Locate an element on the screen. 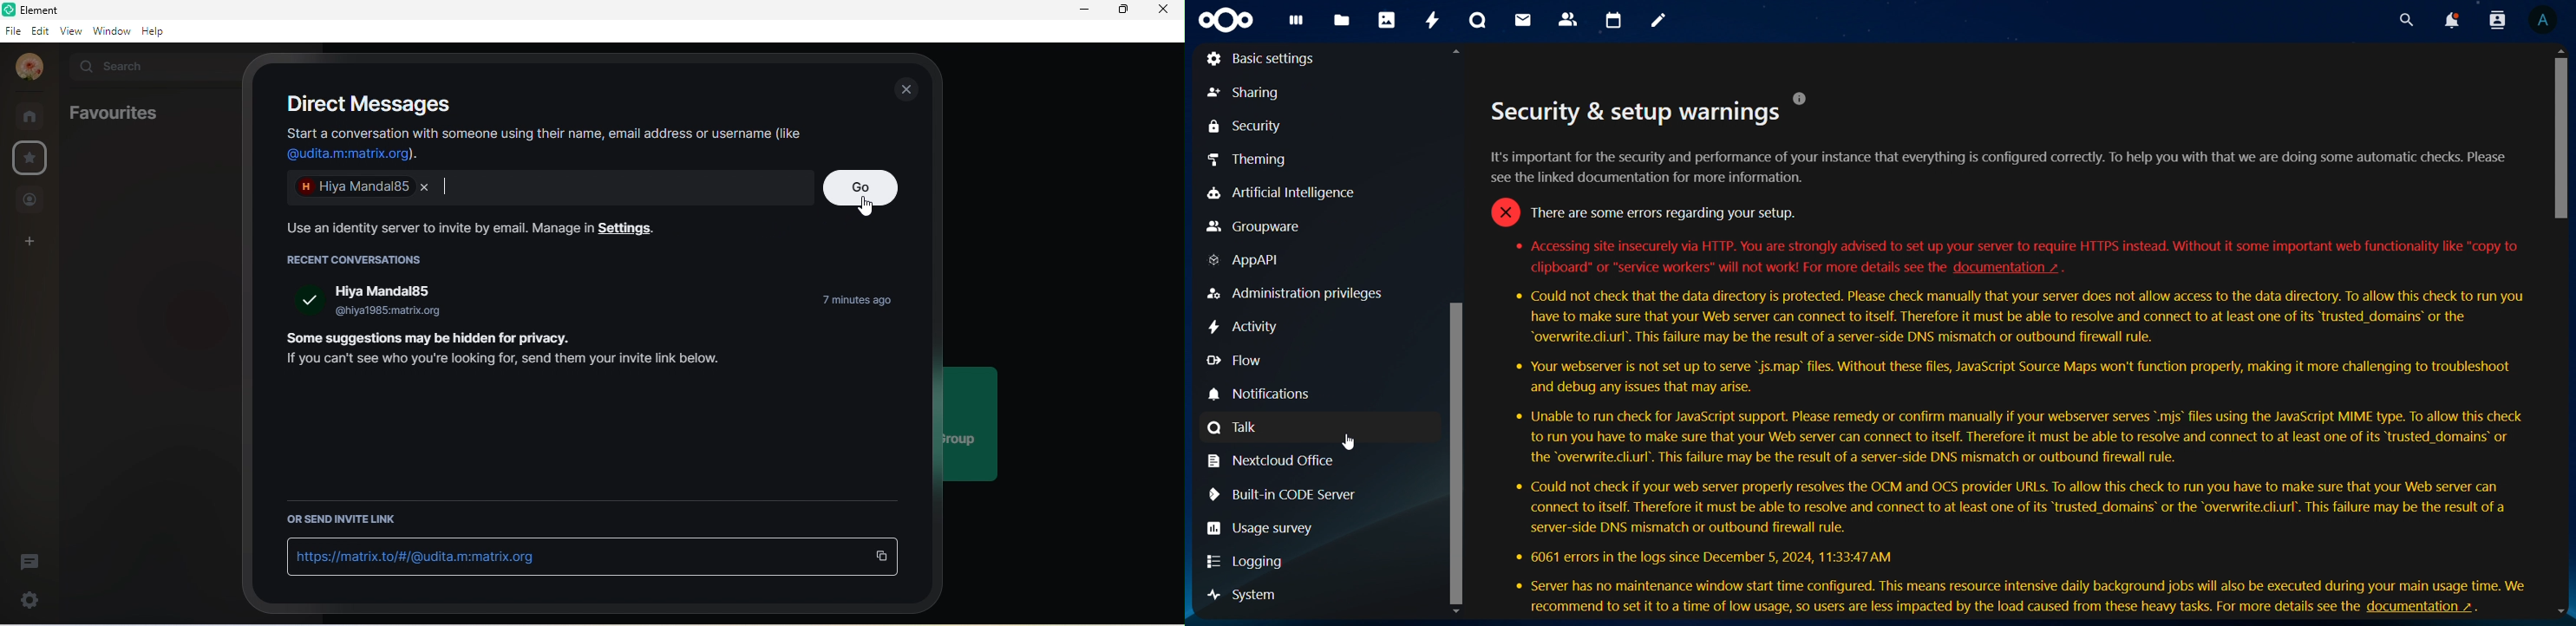 This screenshot has height=644, width=2576. favourites is located at coordinates (112, 113).